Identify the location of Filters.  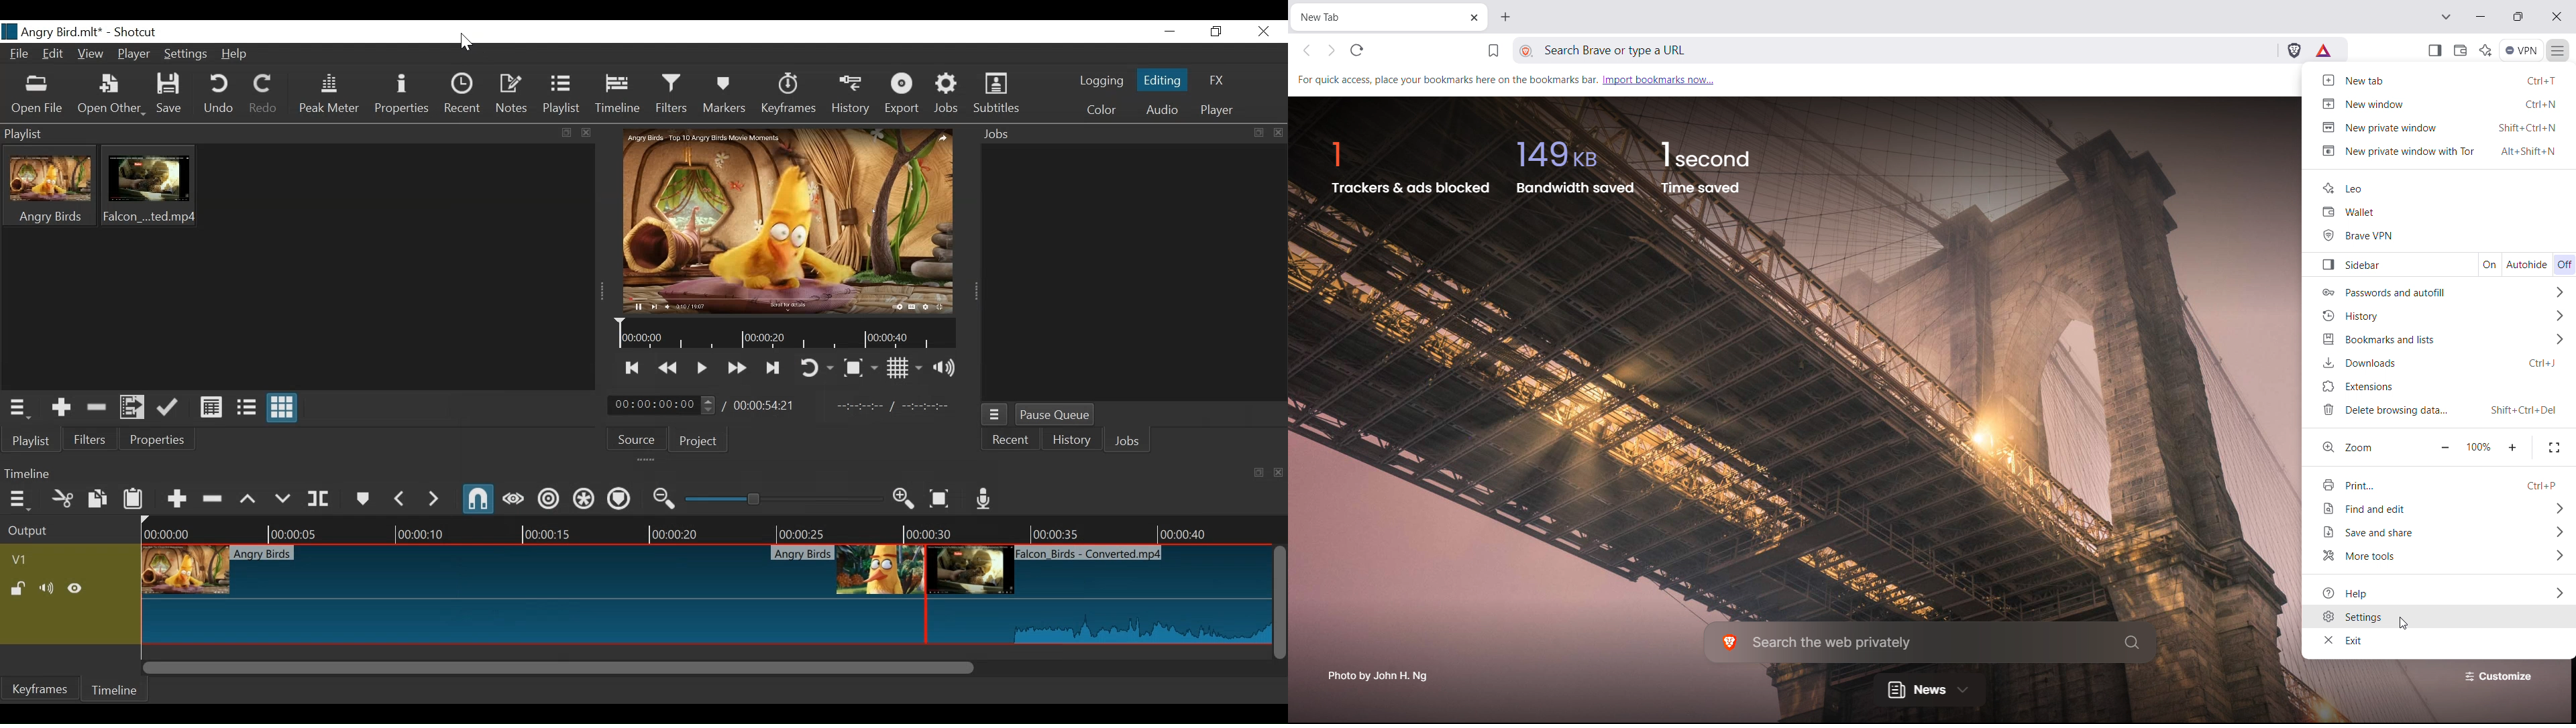
(87, 438).